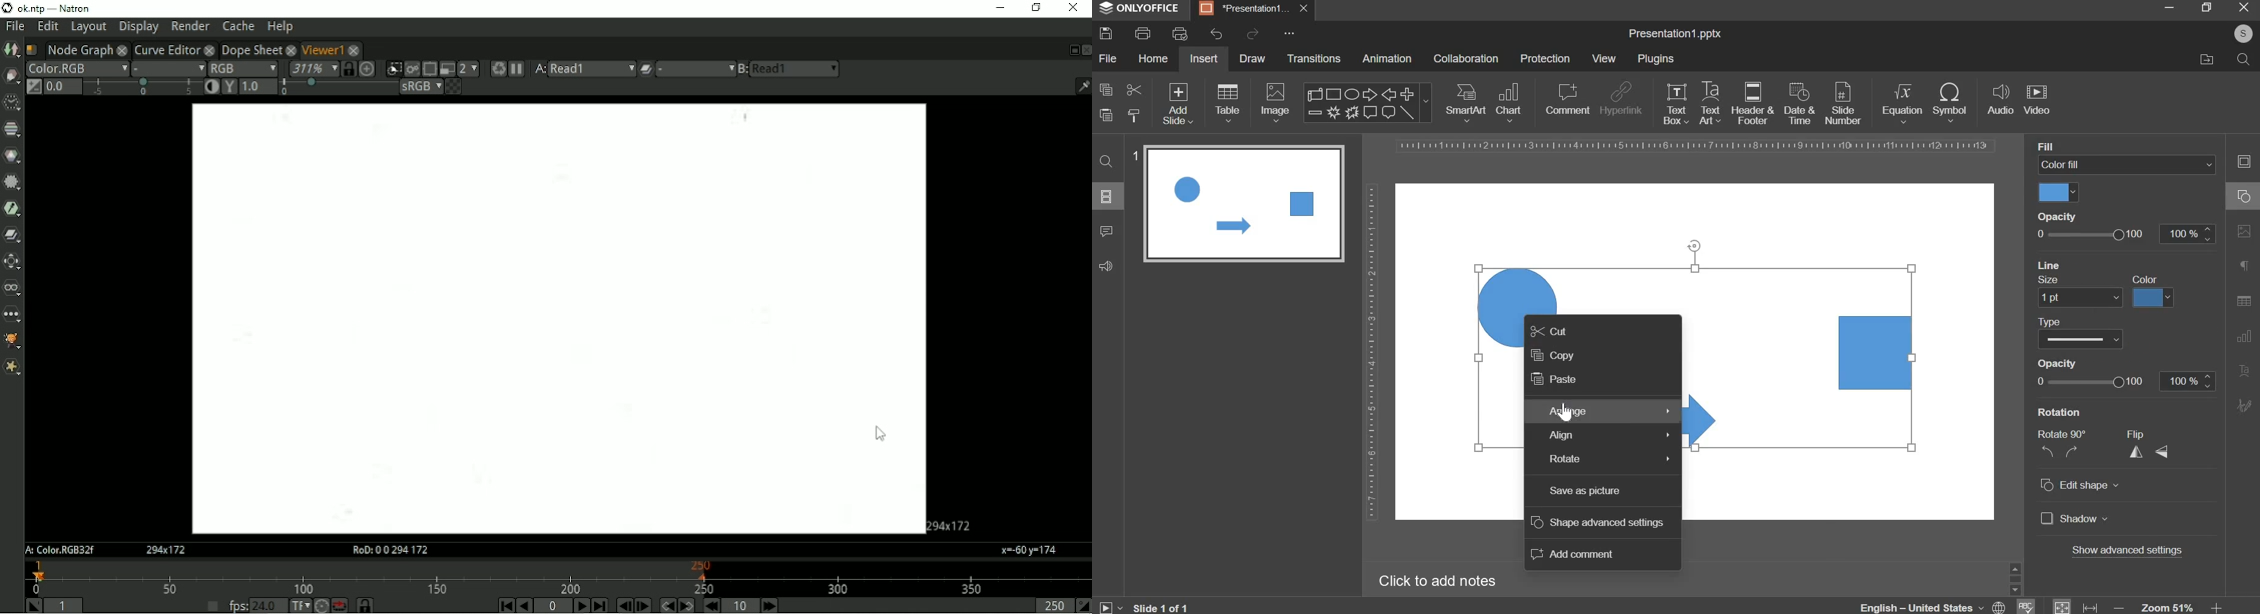 Image resolution: width=2268 pixels, height=616 pixels. Describe the element at coordinates (1510, 102) in the screenshot. I see `chart` at that location.